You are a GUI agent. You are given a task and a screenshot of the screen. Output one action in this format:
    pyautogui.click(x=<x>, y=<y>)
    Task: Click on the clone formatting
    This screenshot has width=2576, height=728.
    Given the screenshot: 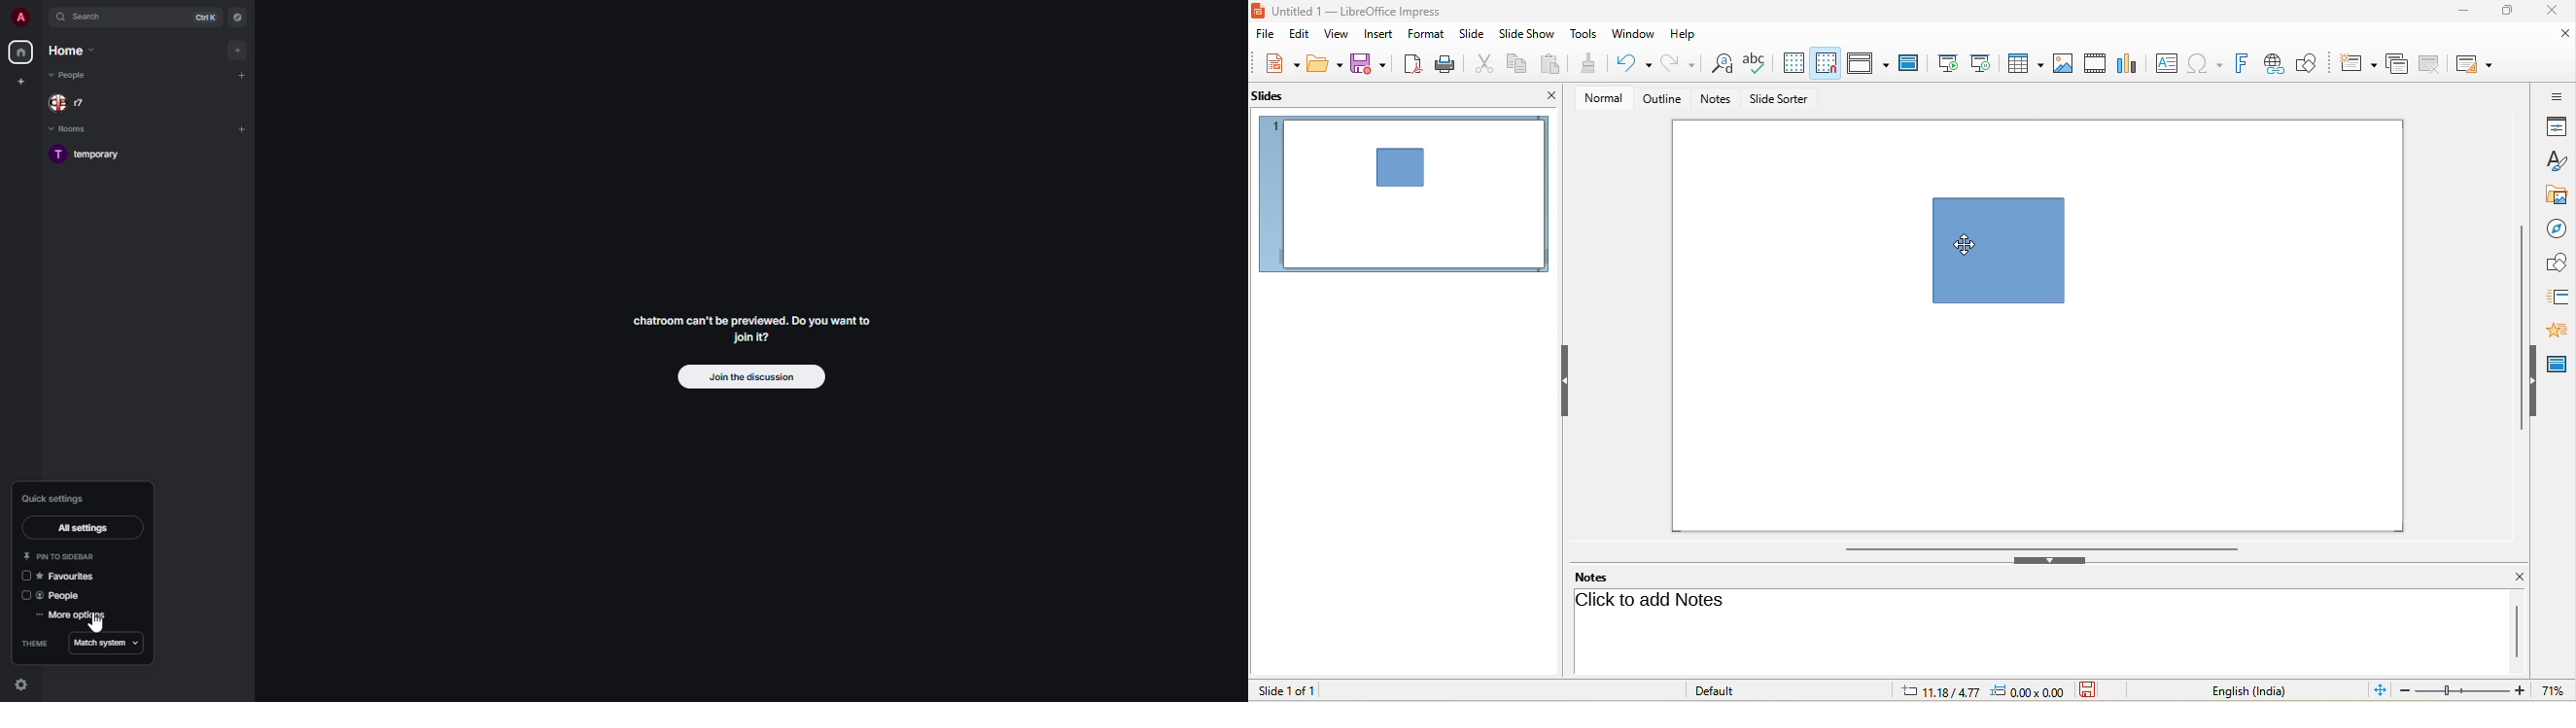 What is the action you would take?
    pyautogui.click(x=1587, y=64)
    